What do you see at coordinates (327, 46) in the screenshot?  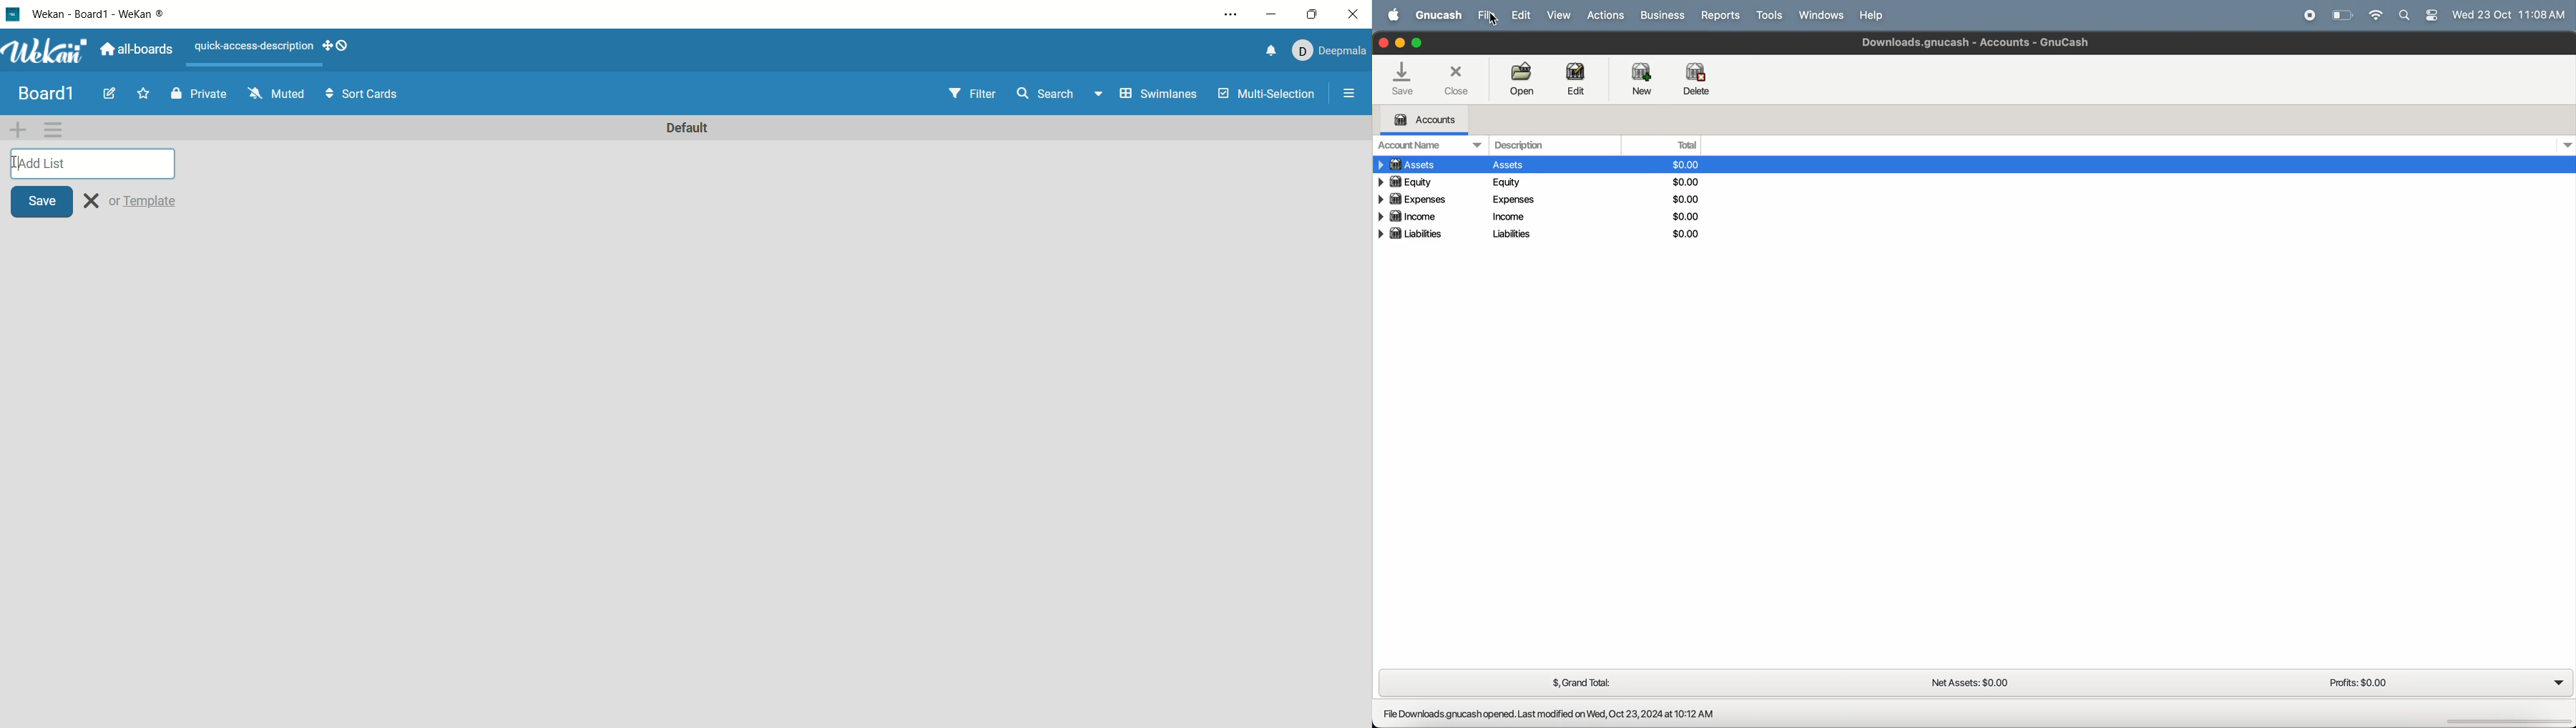 I see `show-desktop-drag-handles` at bounding box center [327, 46].